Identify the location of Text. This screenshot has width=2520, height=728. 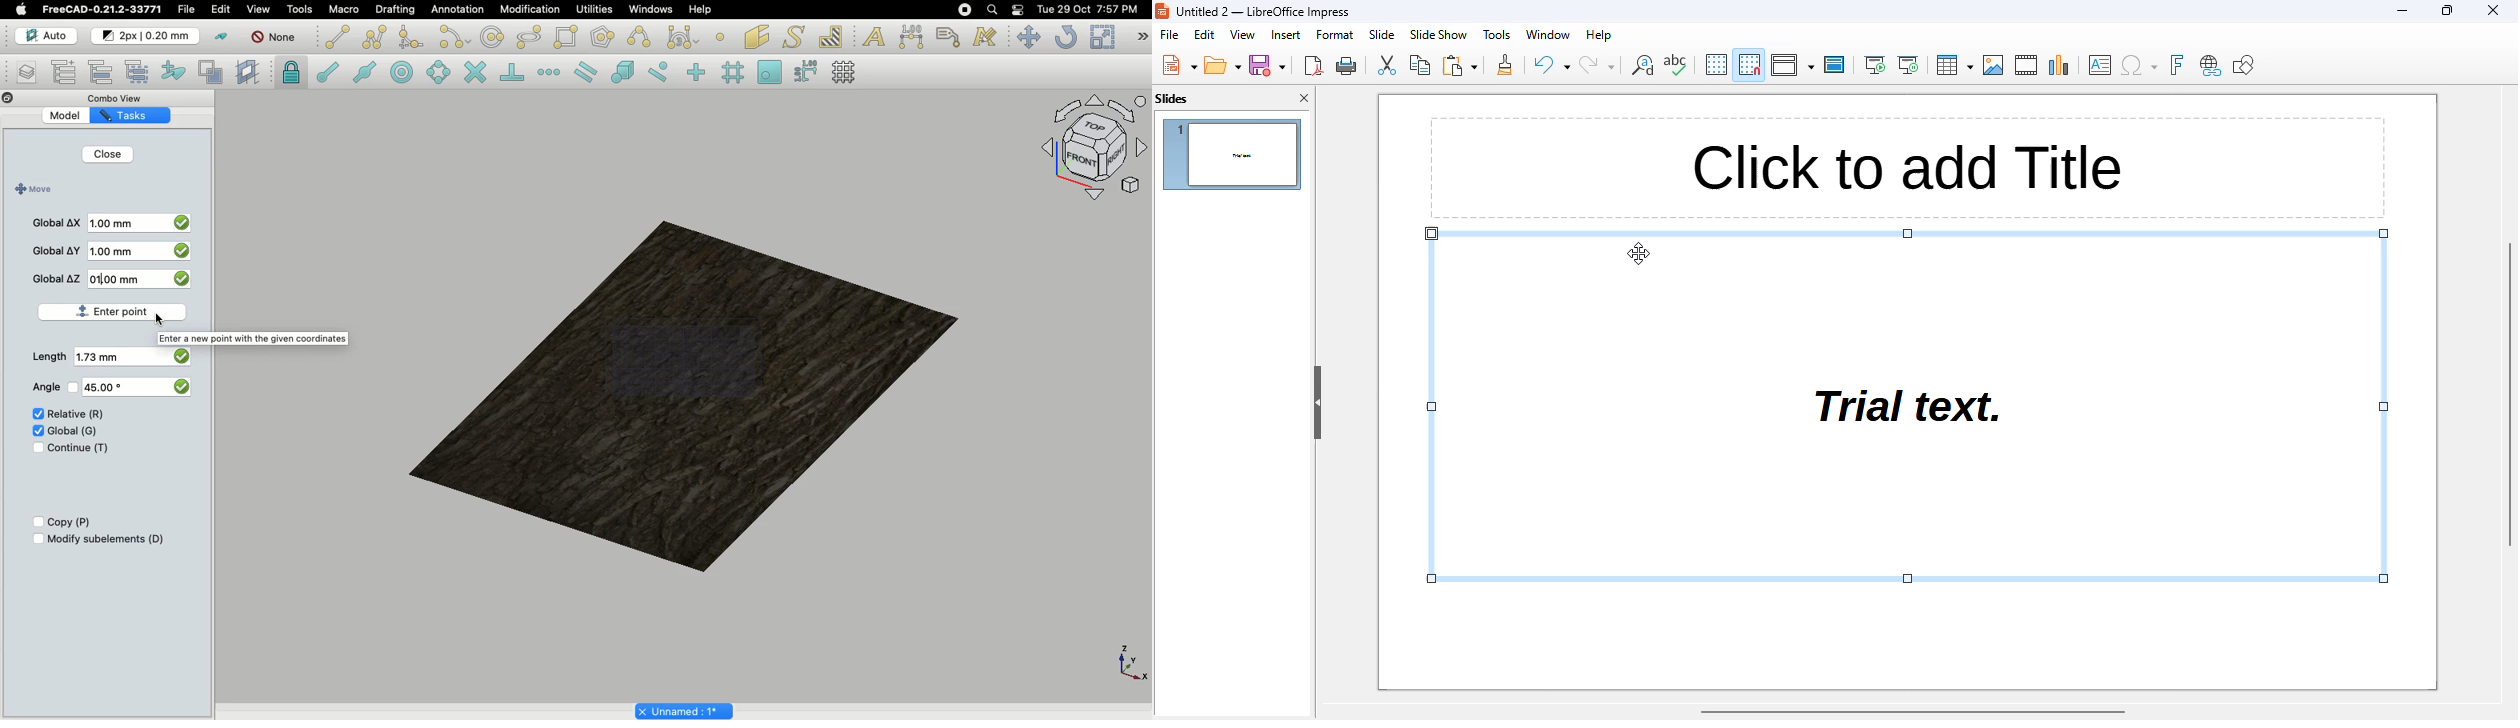
(874, 38).